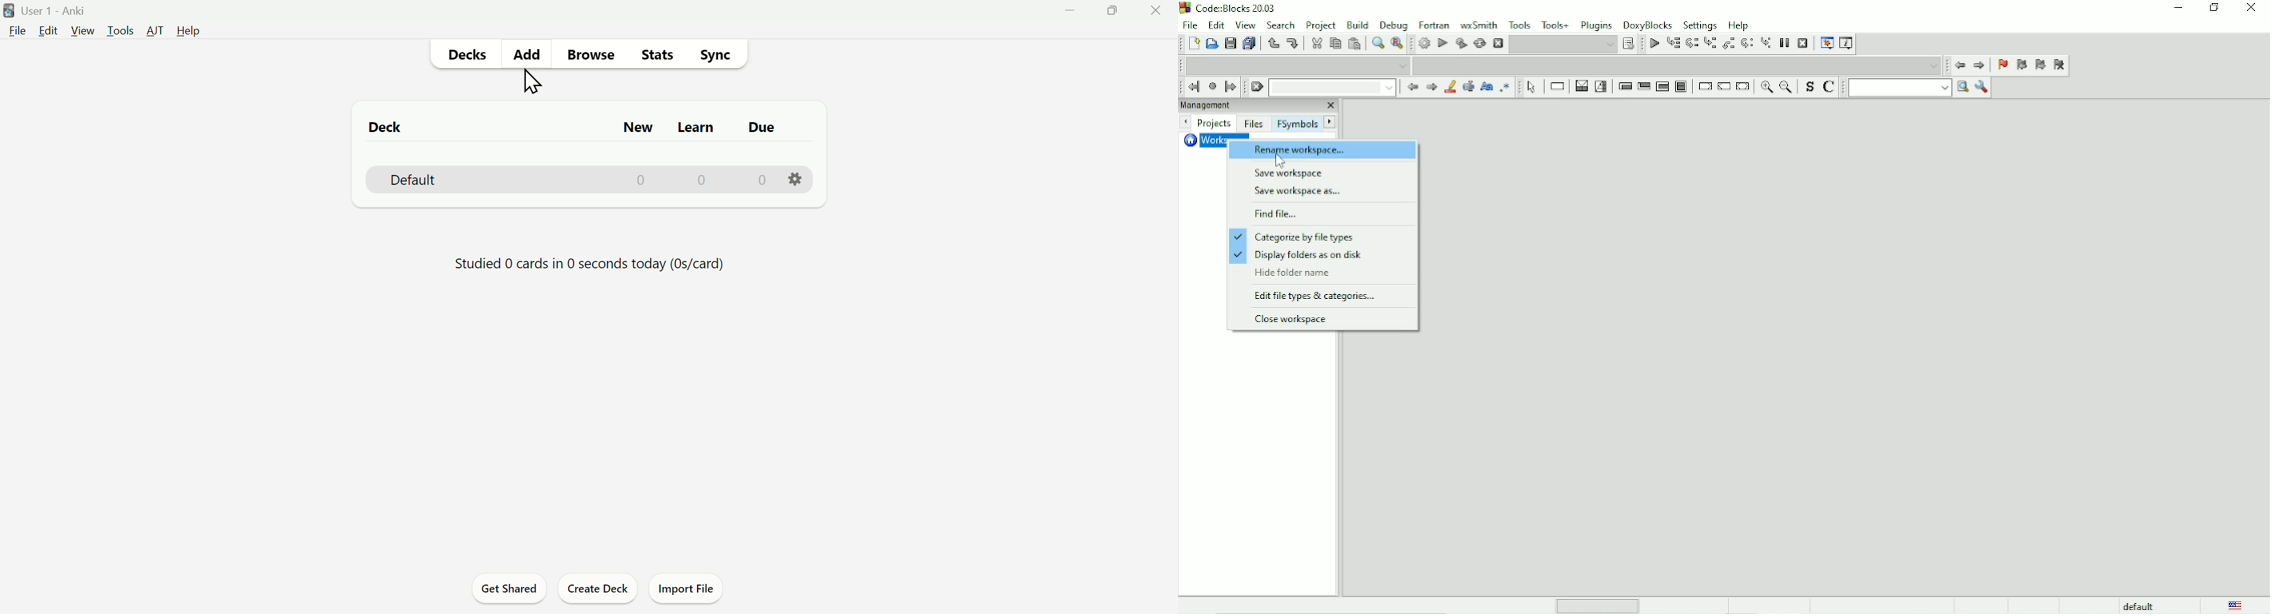 This screenshot has height=616, width=2296. I want to click on AJT, so click(152, 29).